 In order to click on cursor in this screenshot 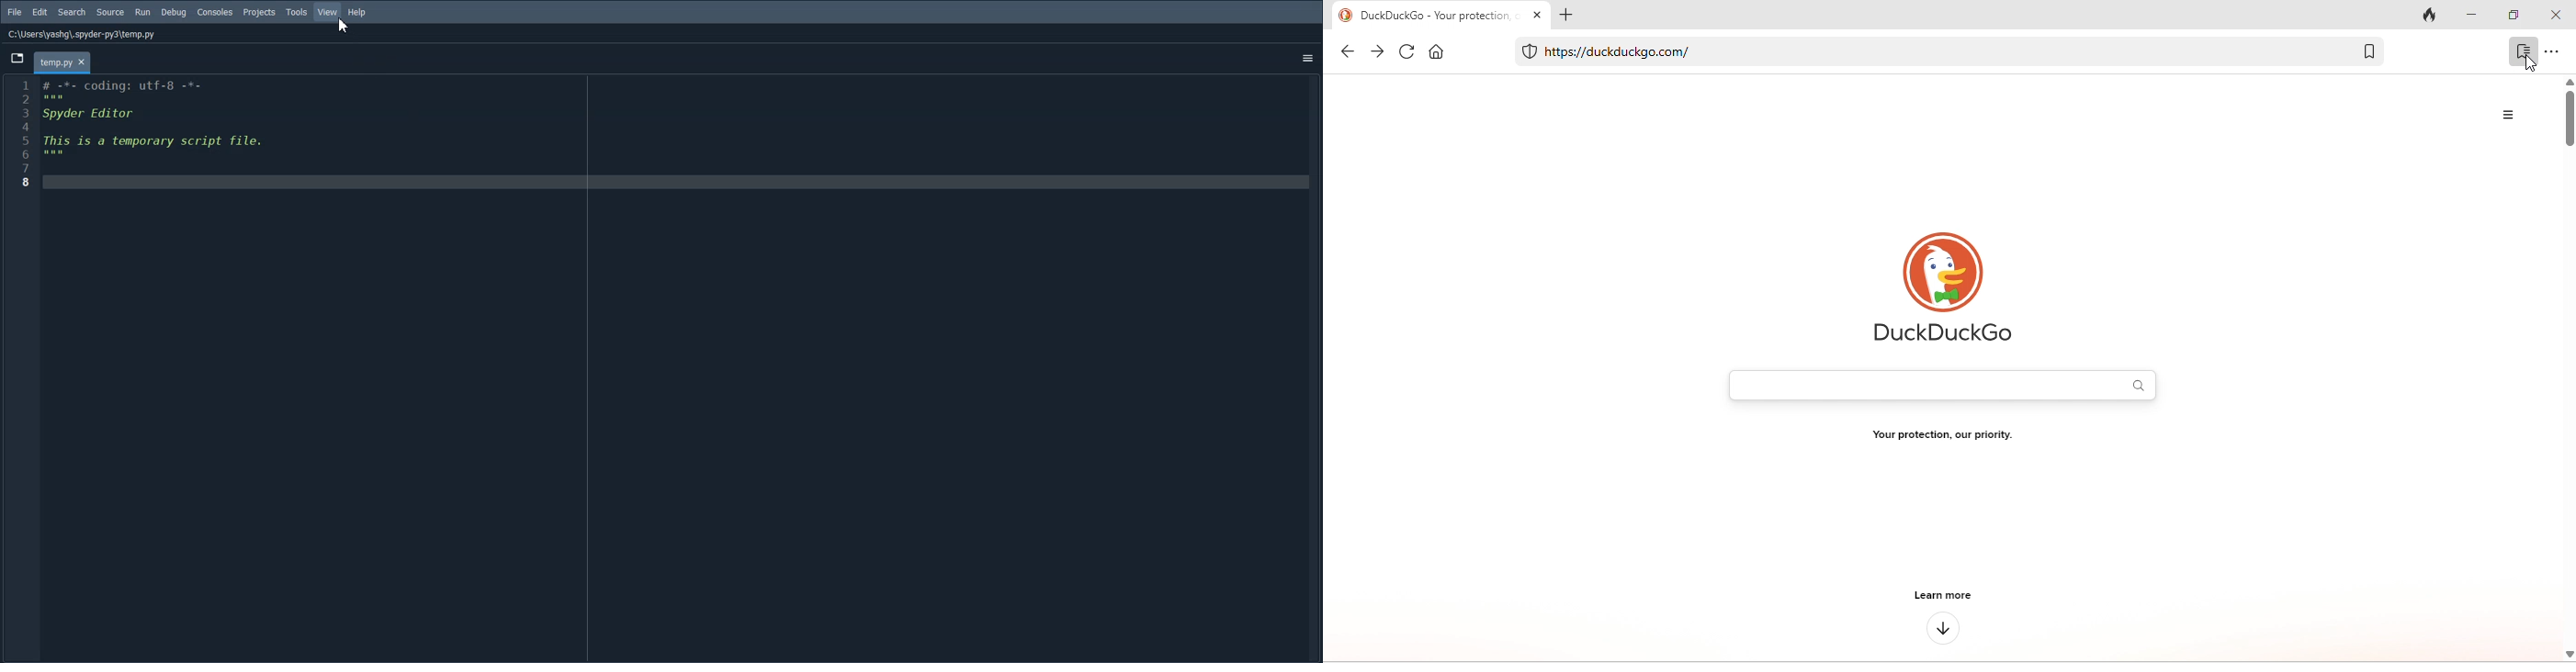, I will do `click(343, 28)`.